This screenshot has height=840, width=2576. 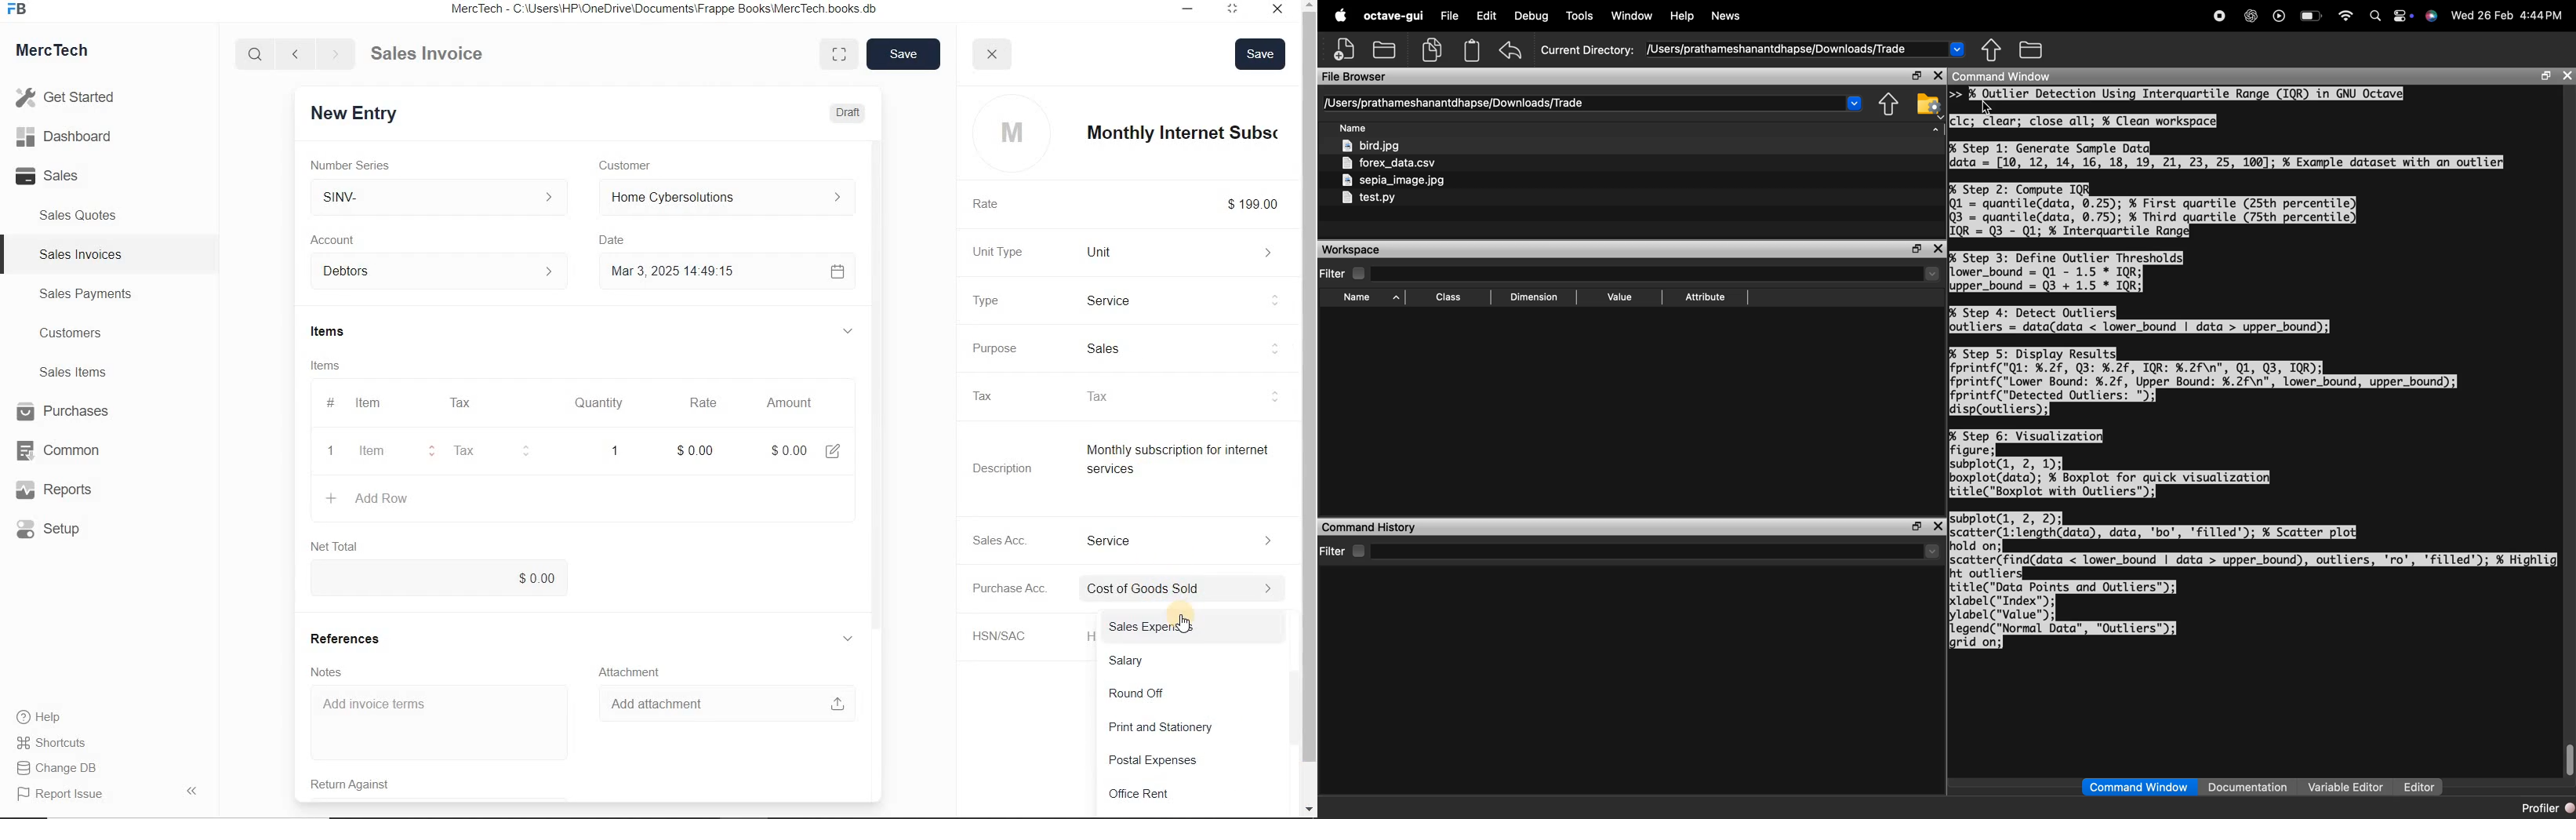 I want to click on Sales Acc., so click(x=1012, y=540).